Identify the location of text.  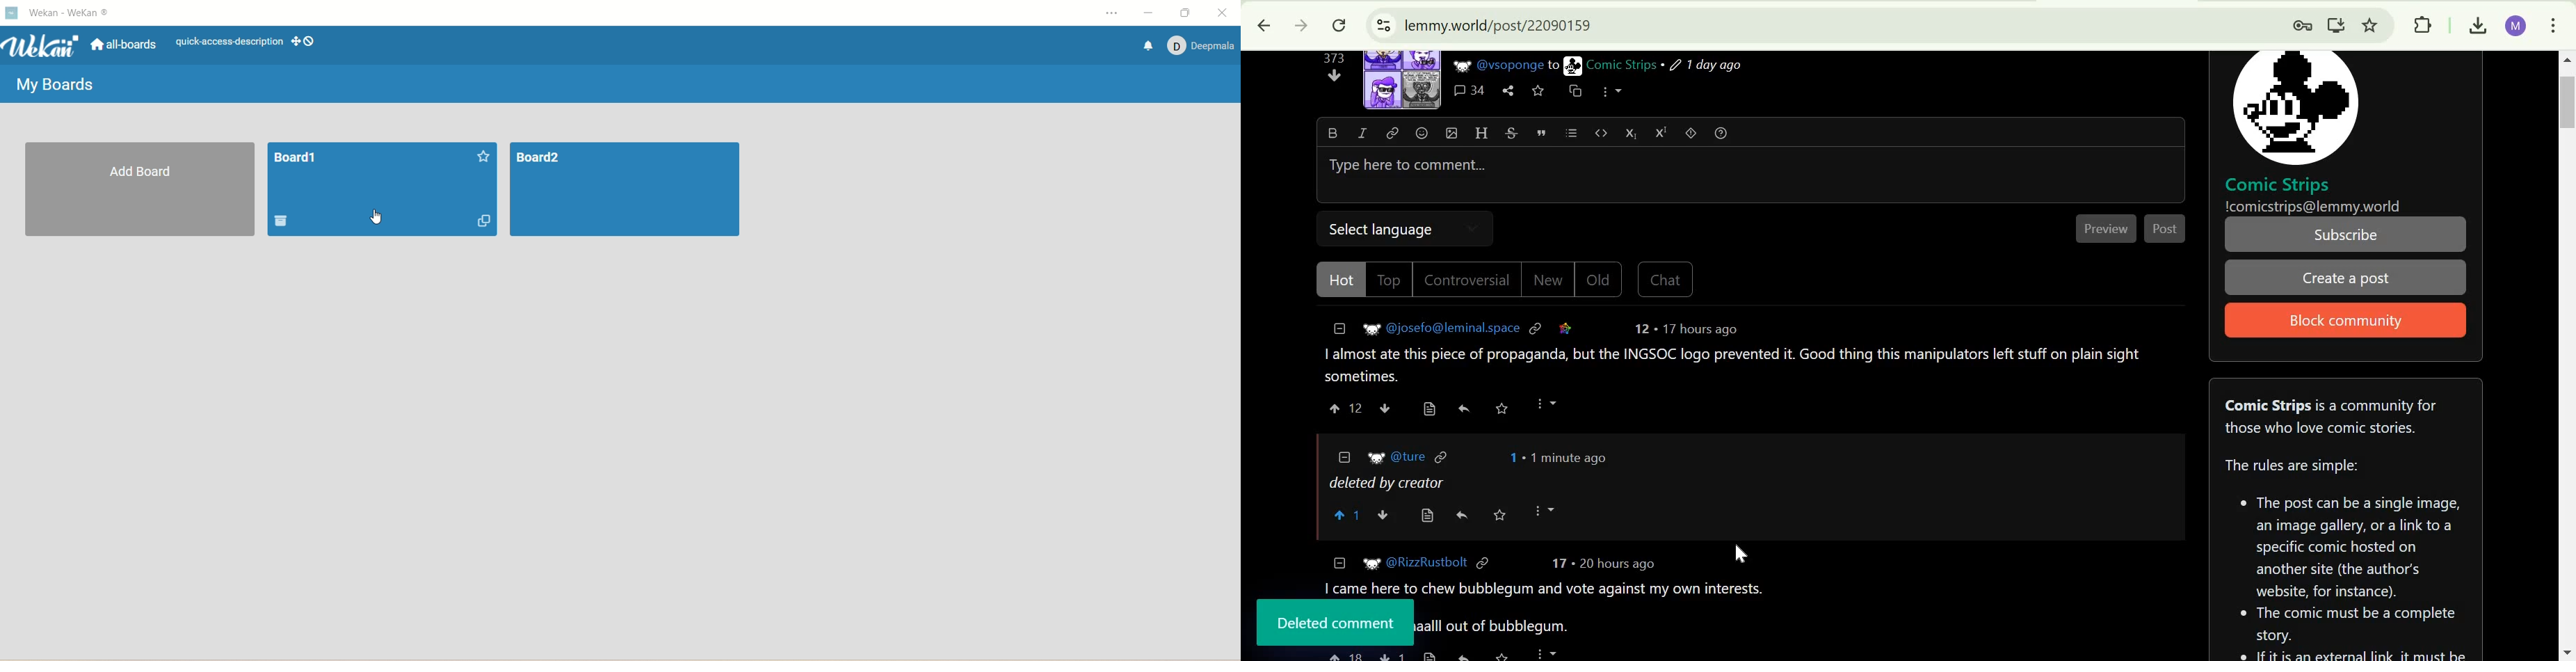
(227, 43).